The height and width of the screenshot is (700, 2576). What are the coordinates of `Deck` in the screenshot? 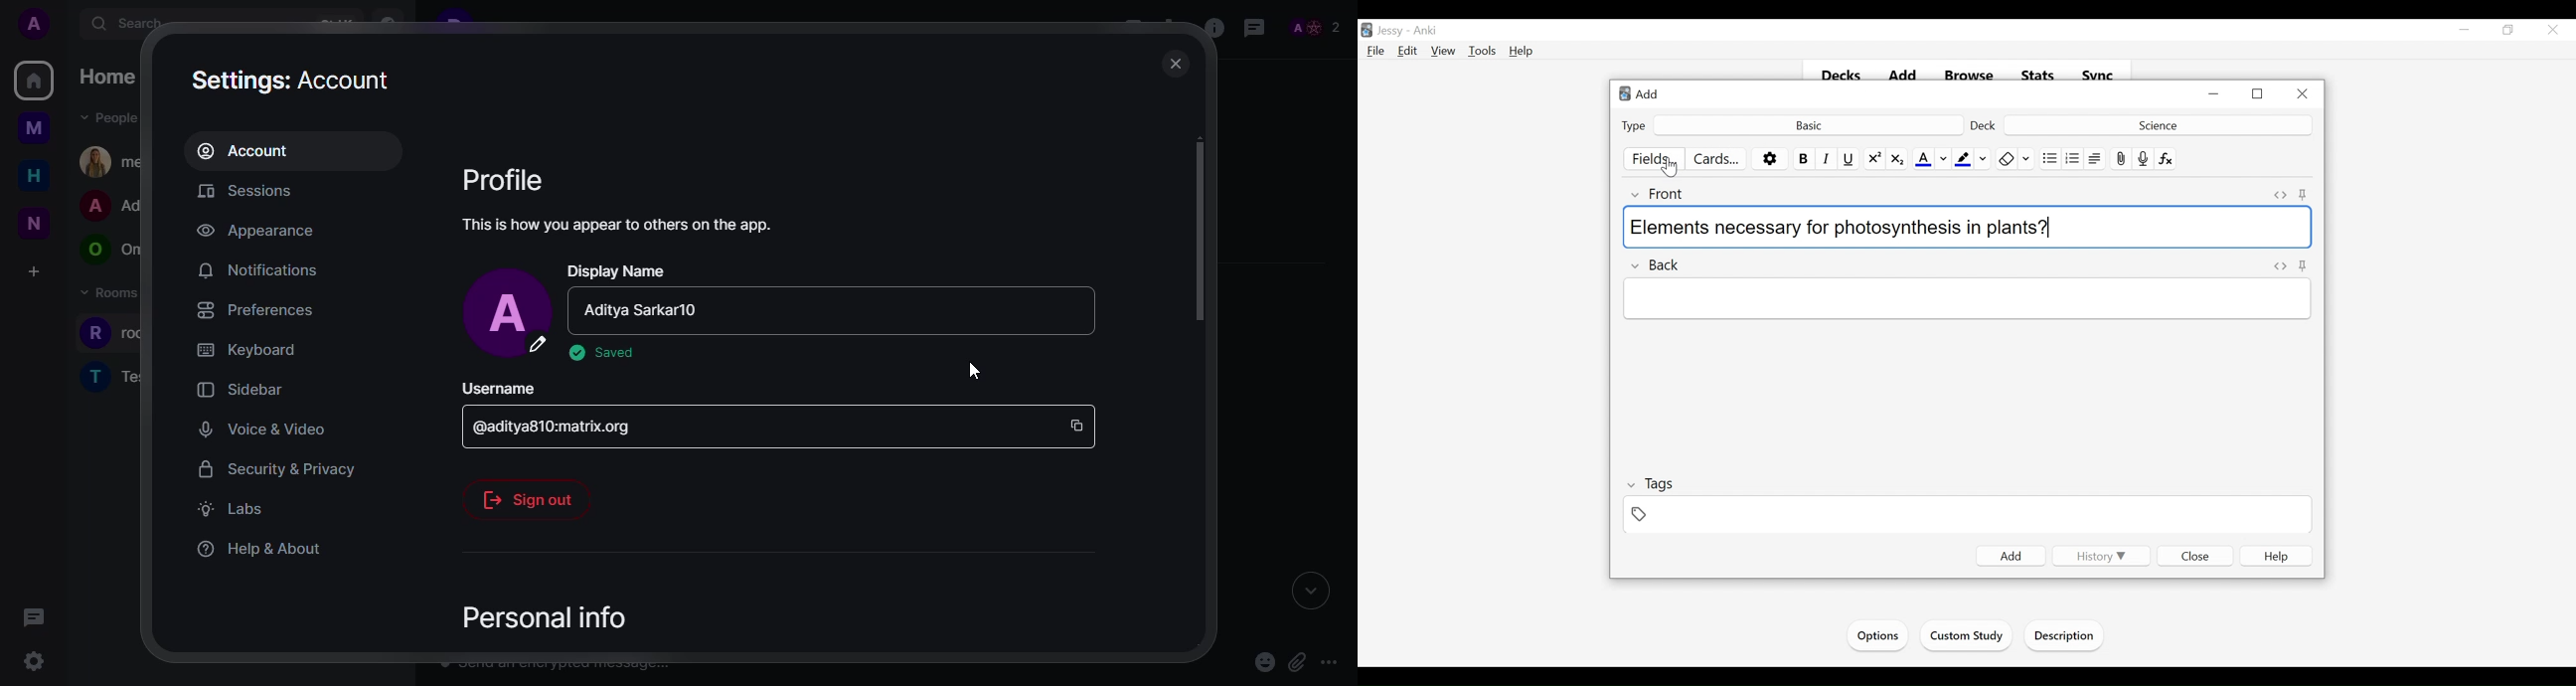 It's located at (2156, 124).